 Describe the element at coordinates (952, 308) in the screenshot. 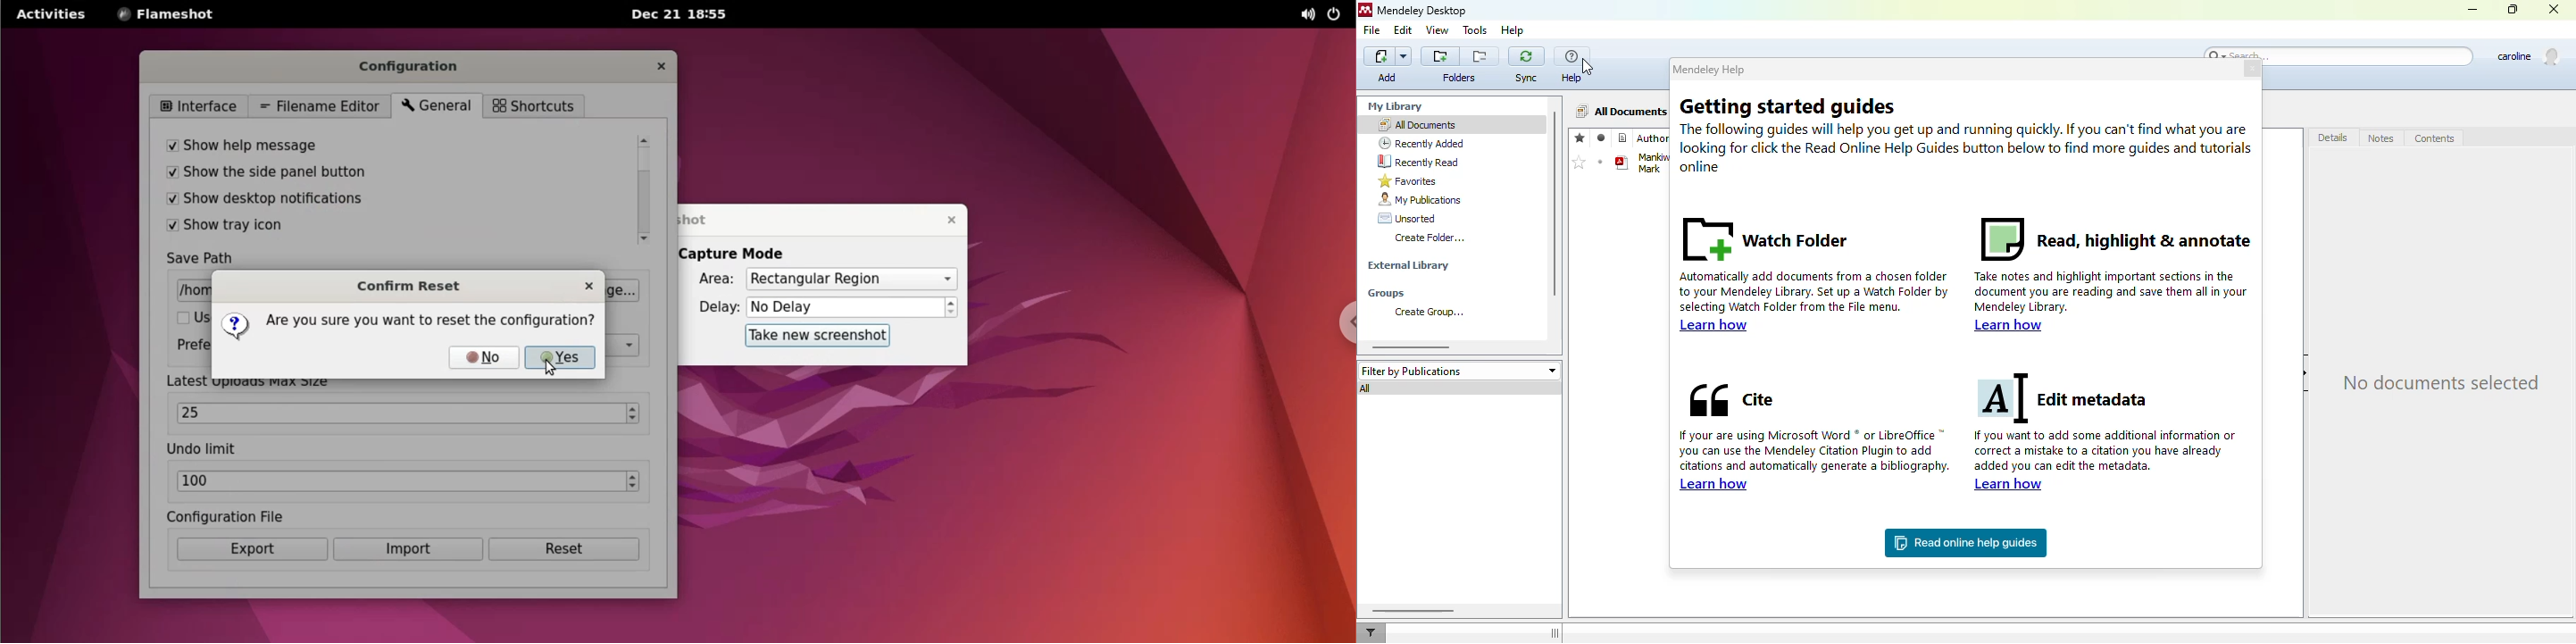

I see `increment or decrement delay` at that location.